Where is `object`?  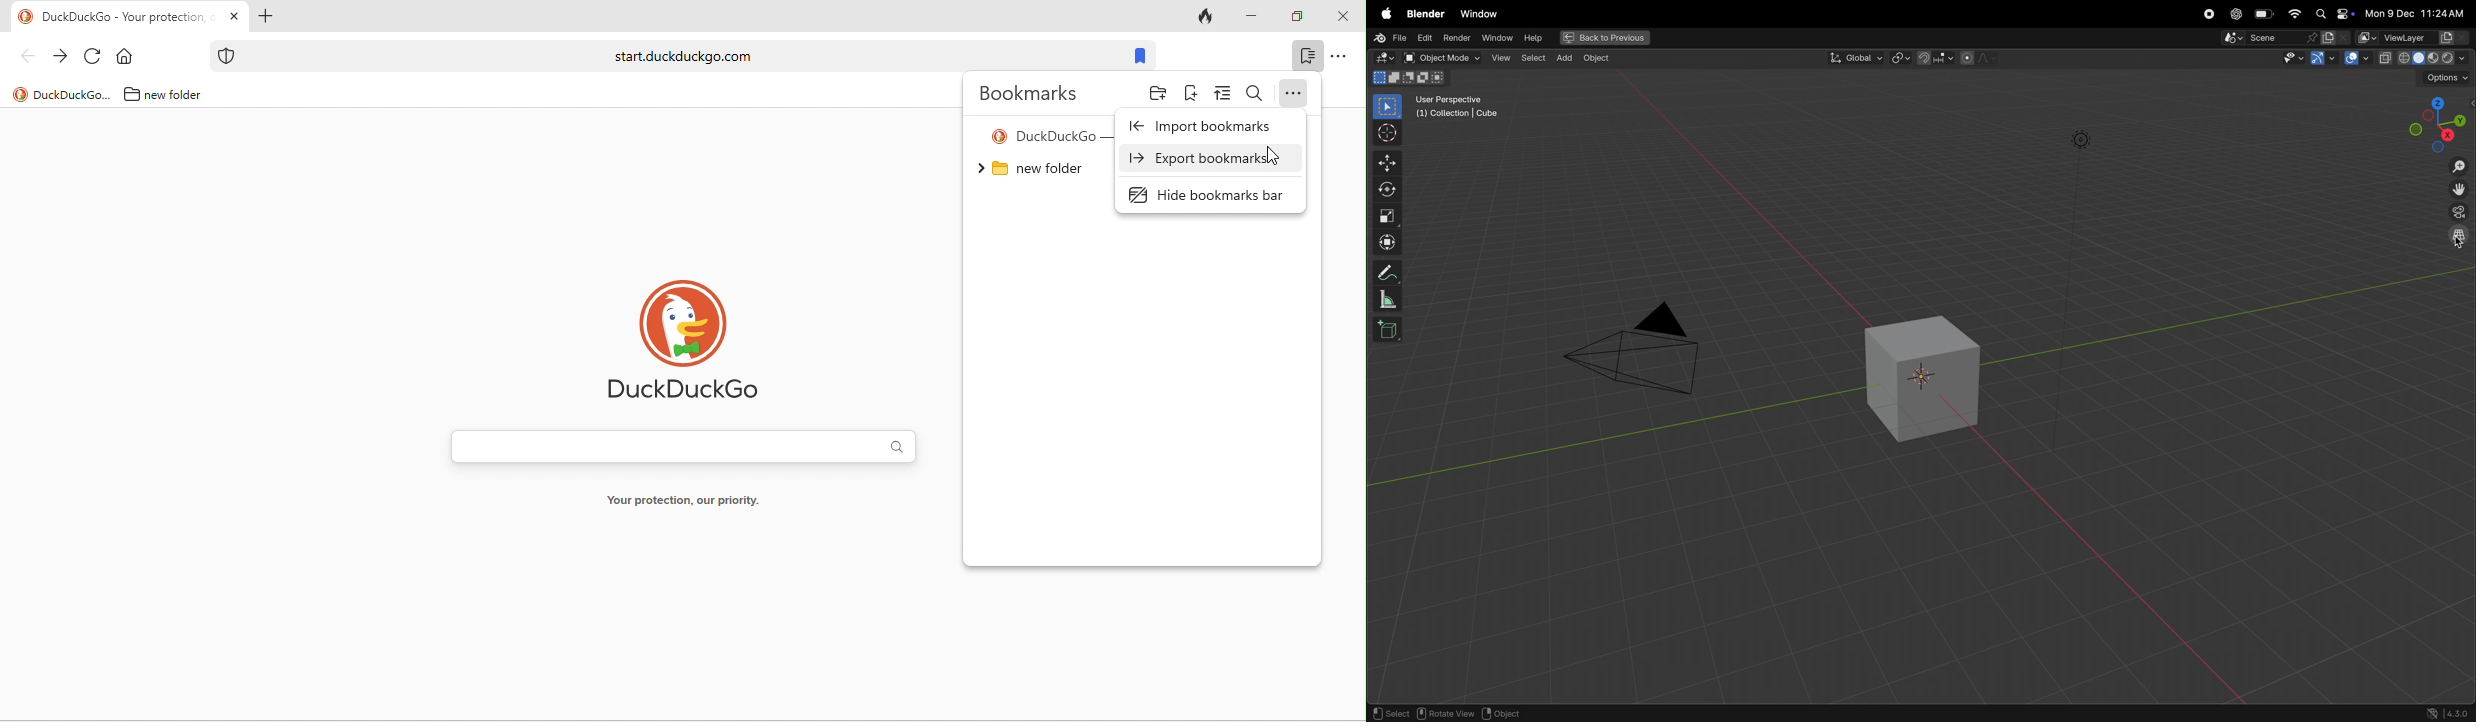 object is located at coordinates (1509, 712).